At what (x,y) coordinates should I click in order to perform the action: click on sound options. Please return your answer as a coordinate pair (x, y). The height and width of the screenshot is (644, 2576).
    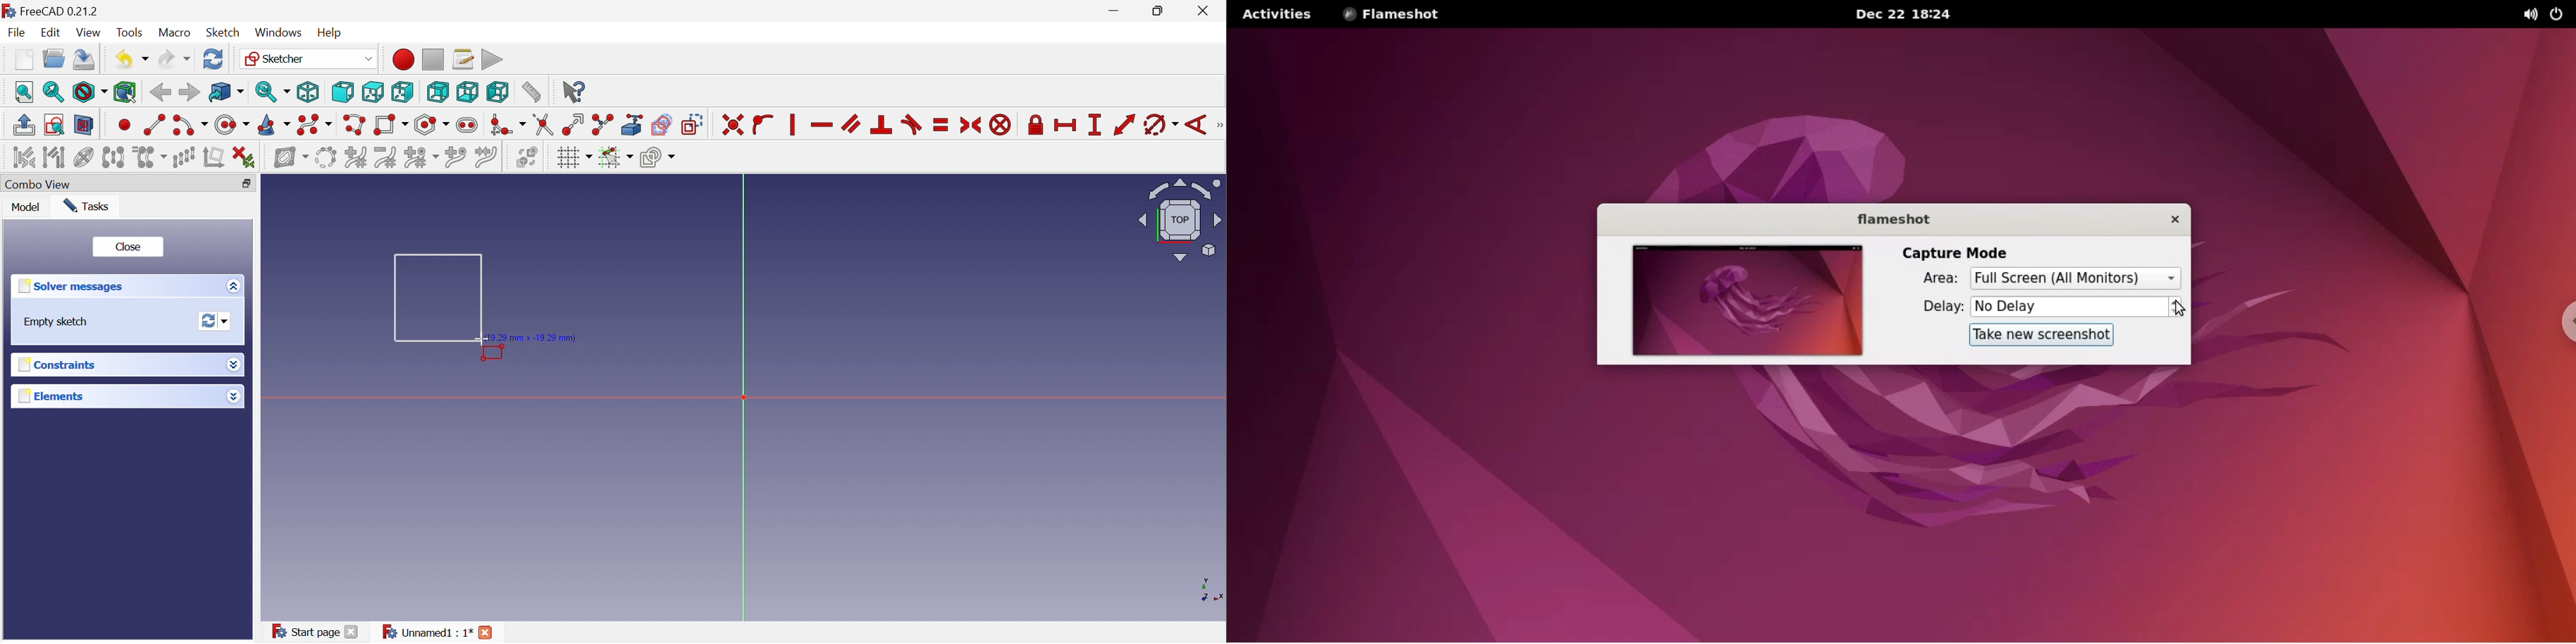
    Looking at the image, I should click on (2524, 15).